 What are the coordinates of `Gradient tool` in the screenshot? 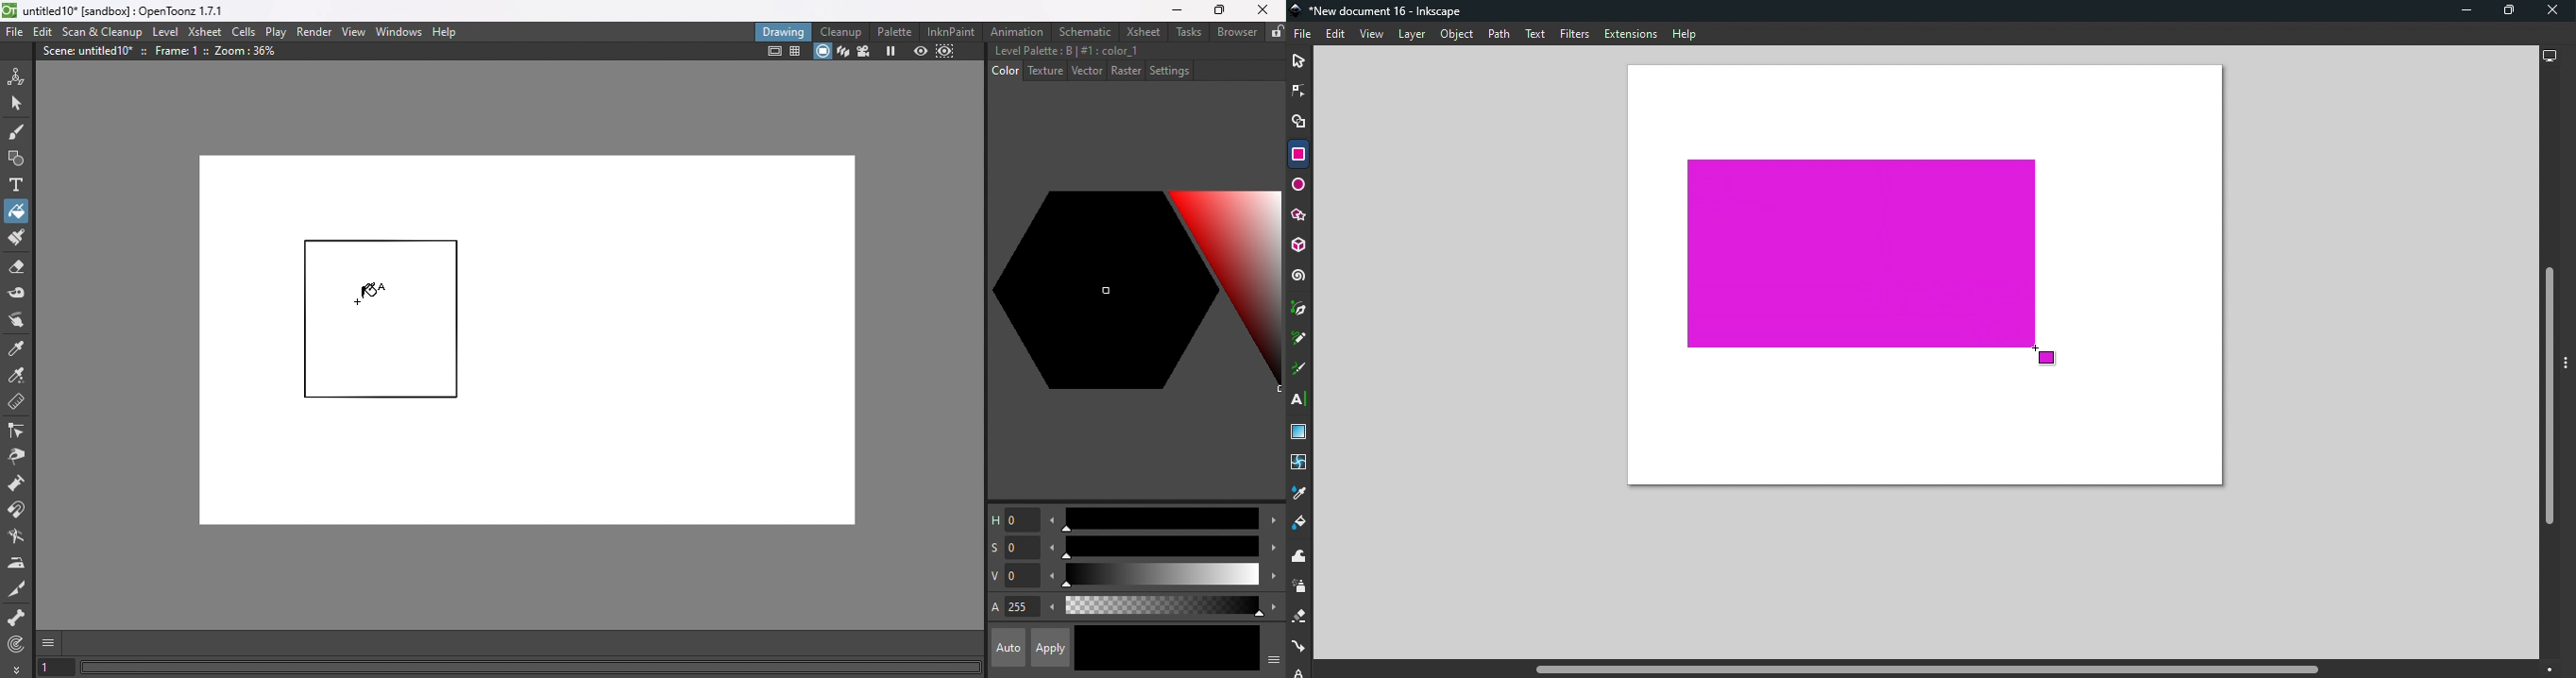 It's located at (1301, 432).